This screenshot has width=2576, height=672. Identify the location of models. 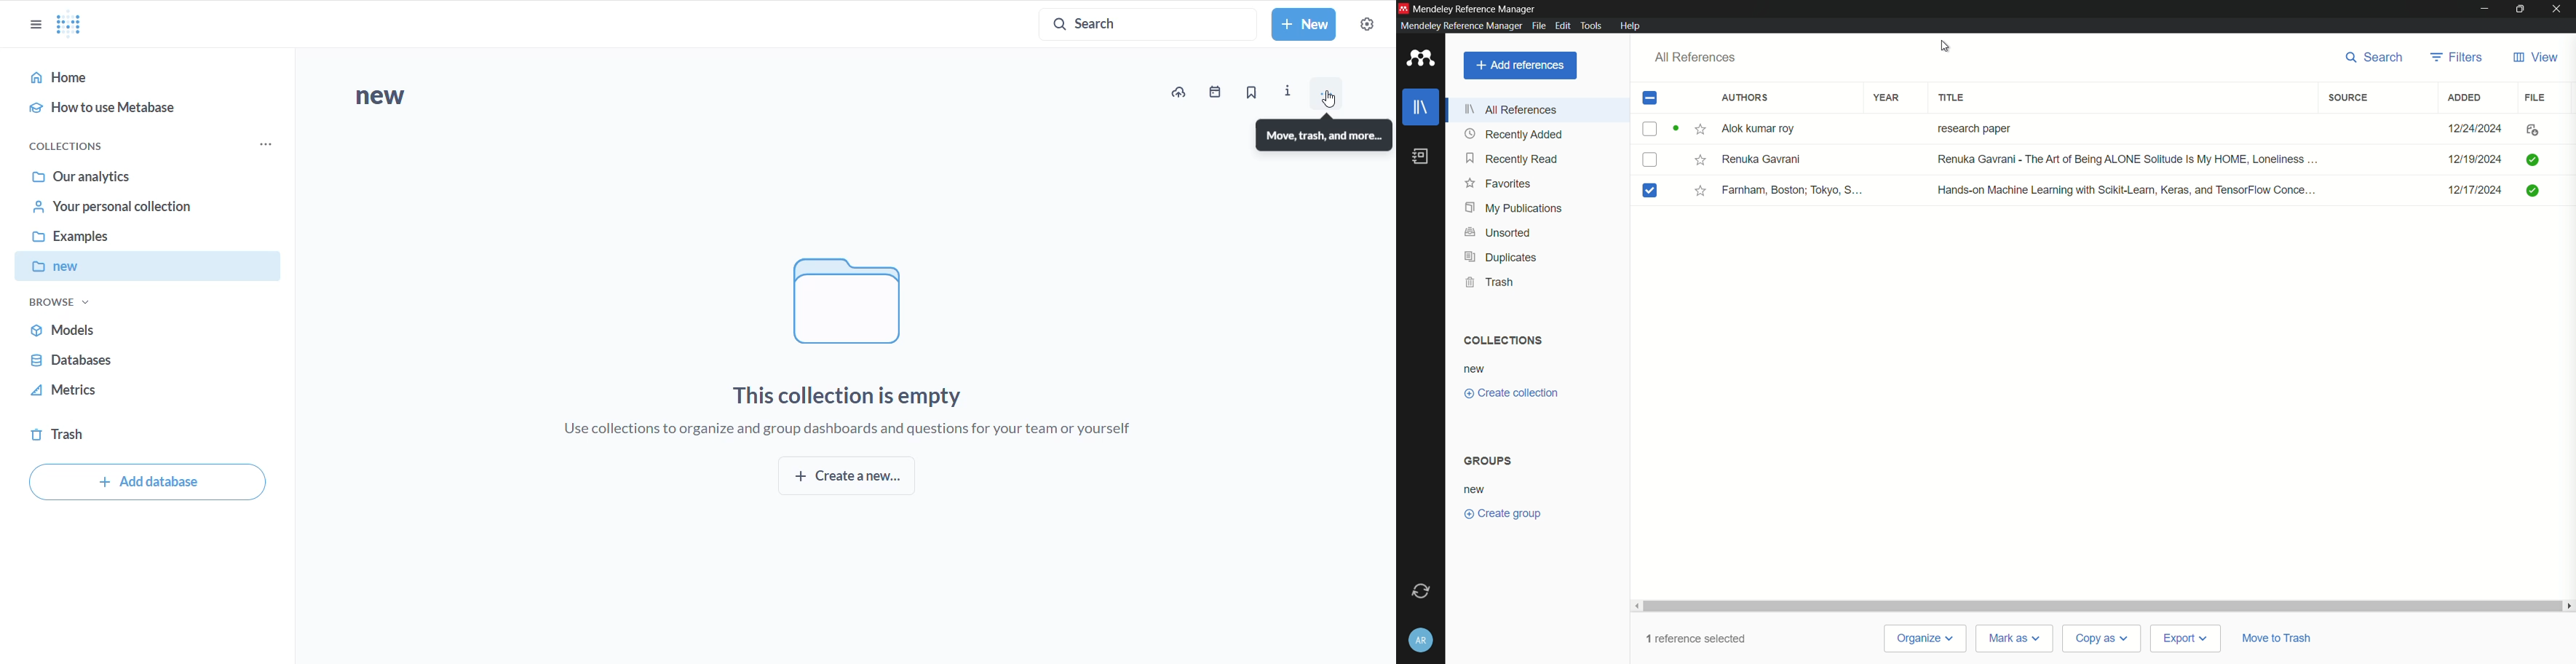
(120, 329).